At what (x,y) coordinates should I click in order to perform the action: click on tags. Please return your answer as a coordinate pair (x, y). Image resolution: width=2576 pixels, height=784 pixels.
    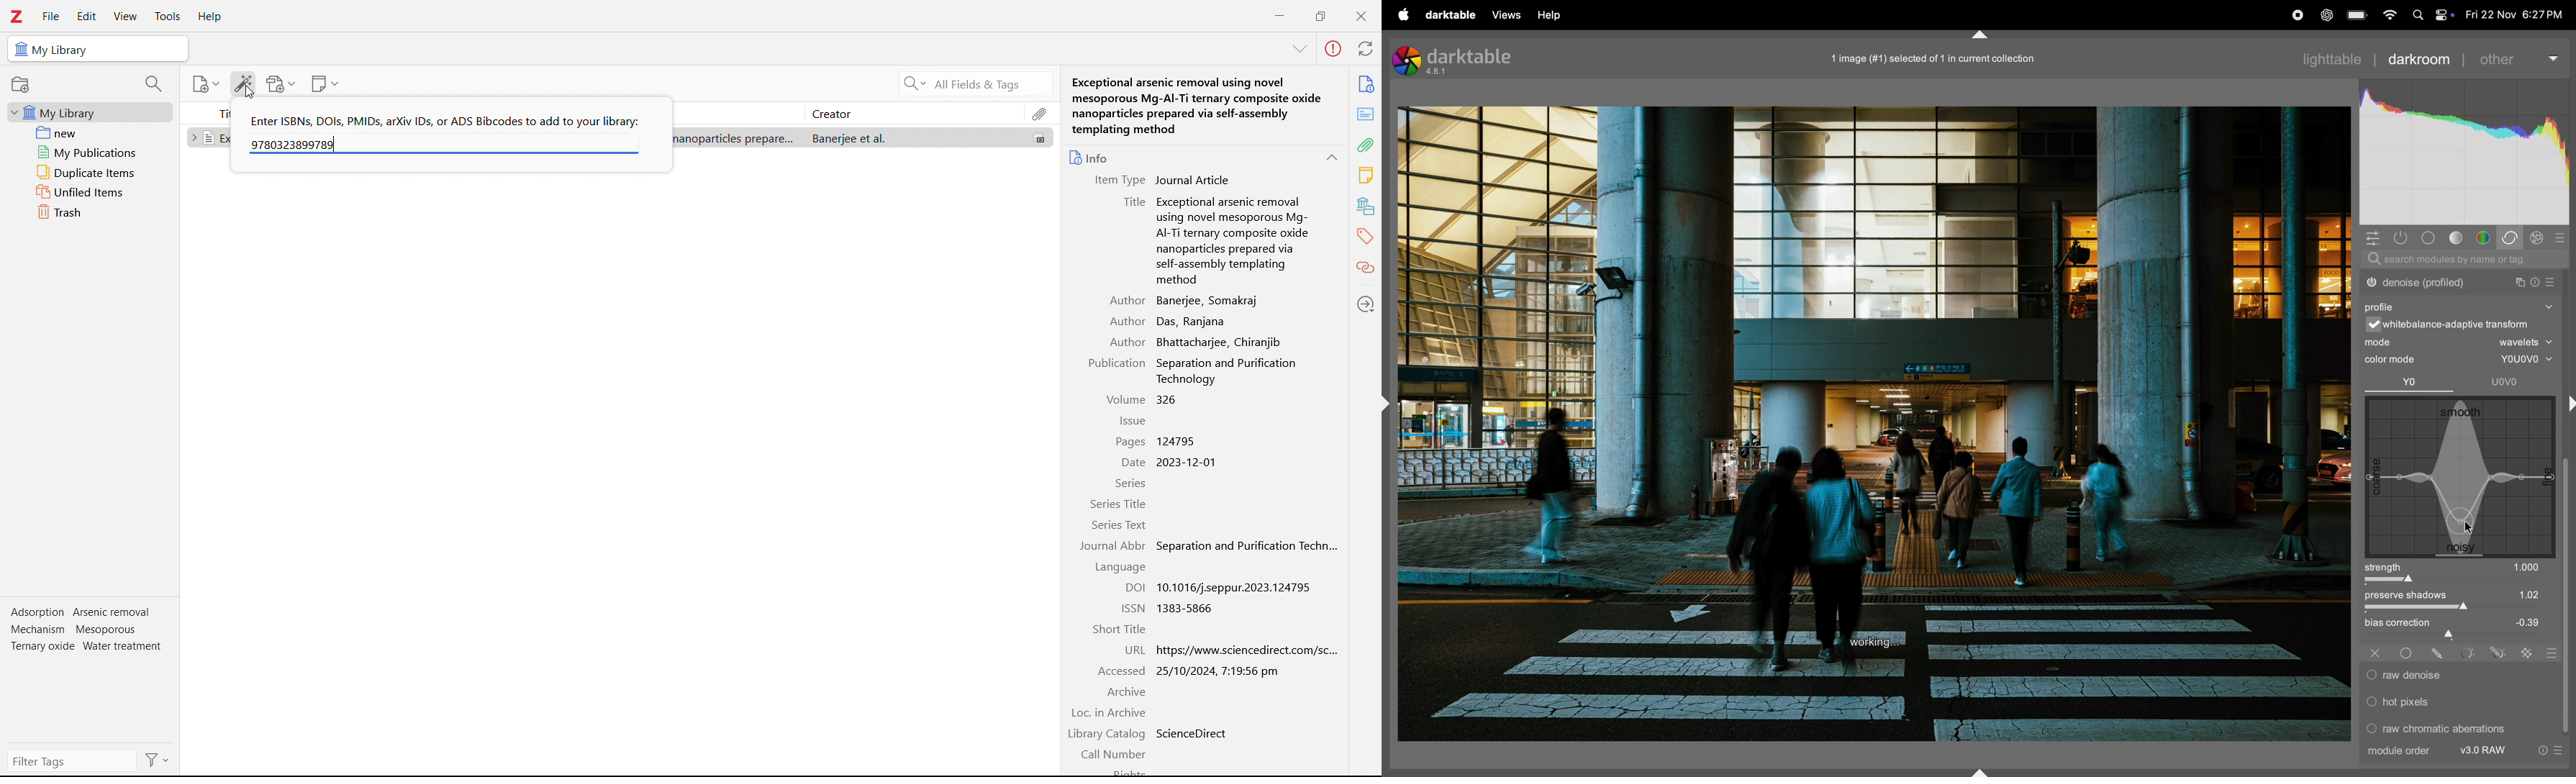
    Looking at the image, I should click on (88, 633).